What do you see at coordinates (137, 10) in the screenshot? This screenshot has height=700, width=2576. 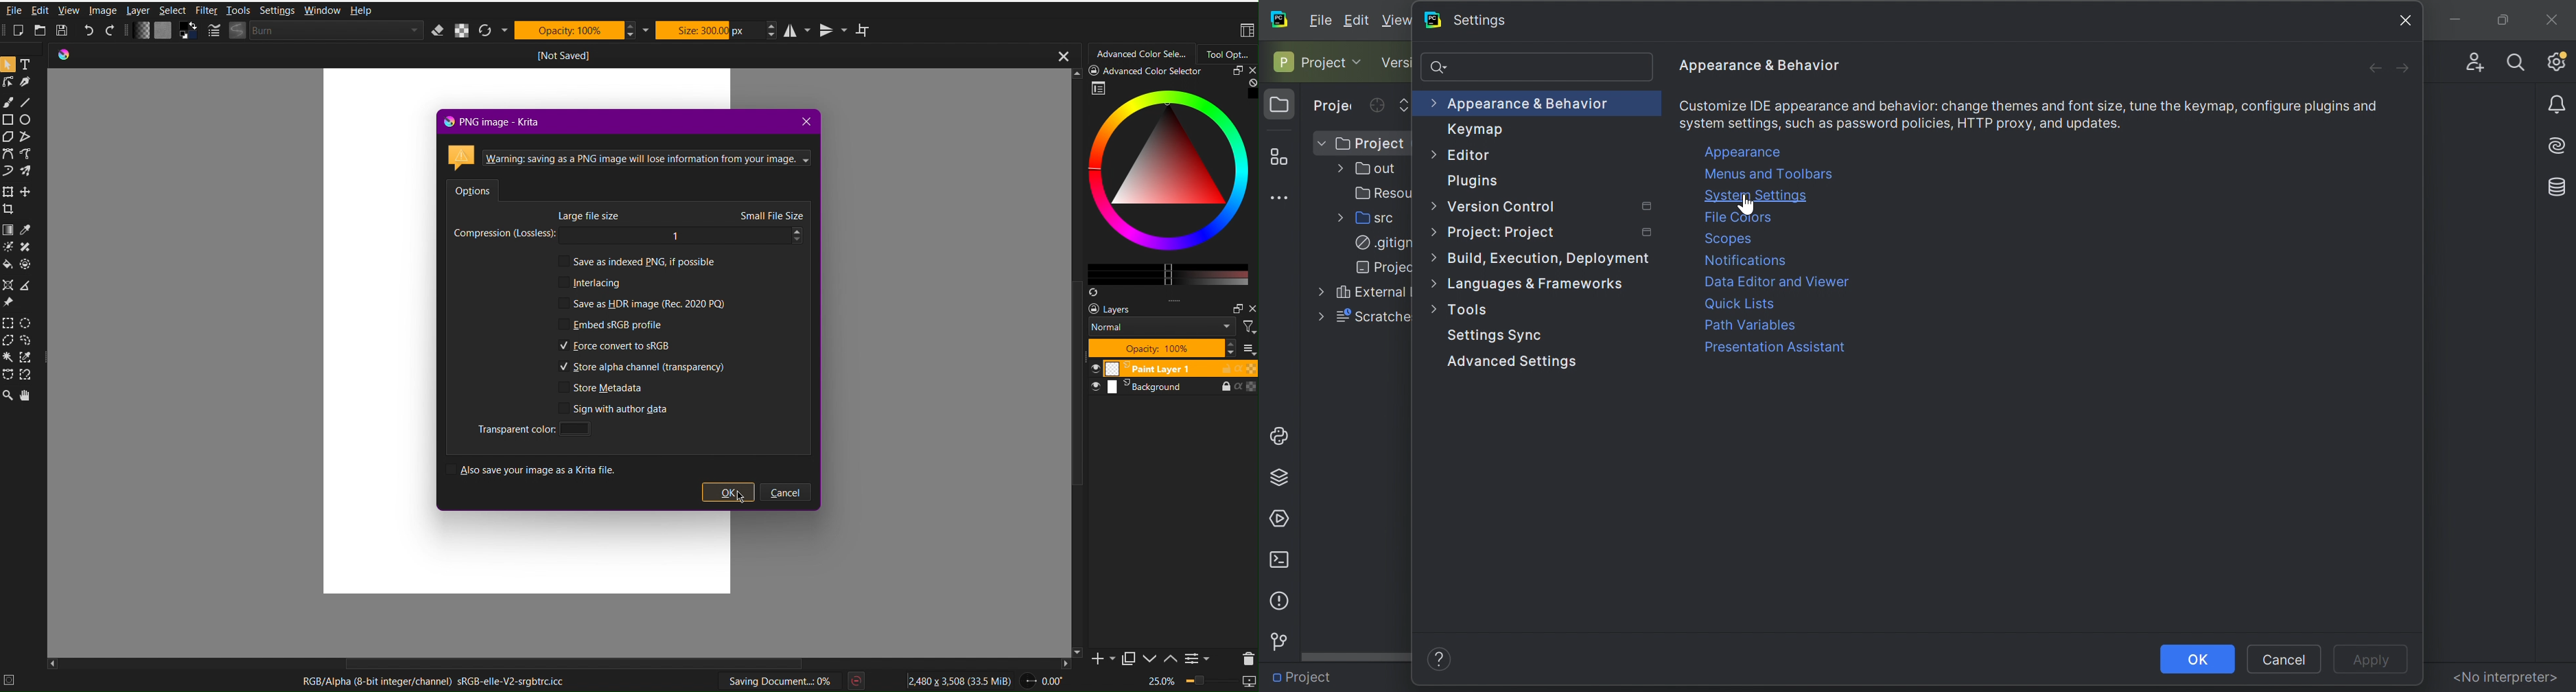 I see `Layer` at bounding box center [137, 10].